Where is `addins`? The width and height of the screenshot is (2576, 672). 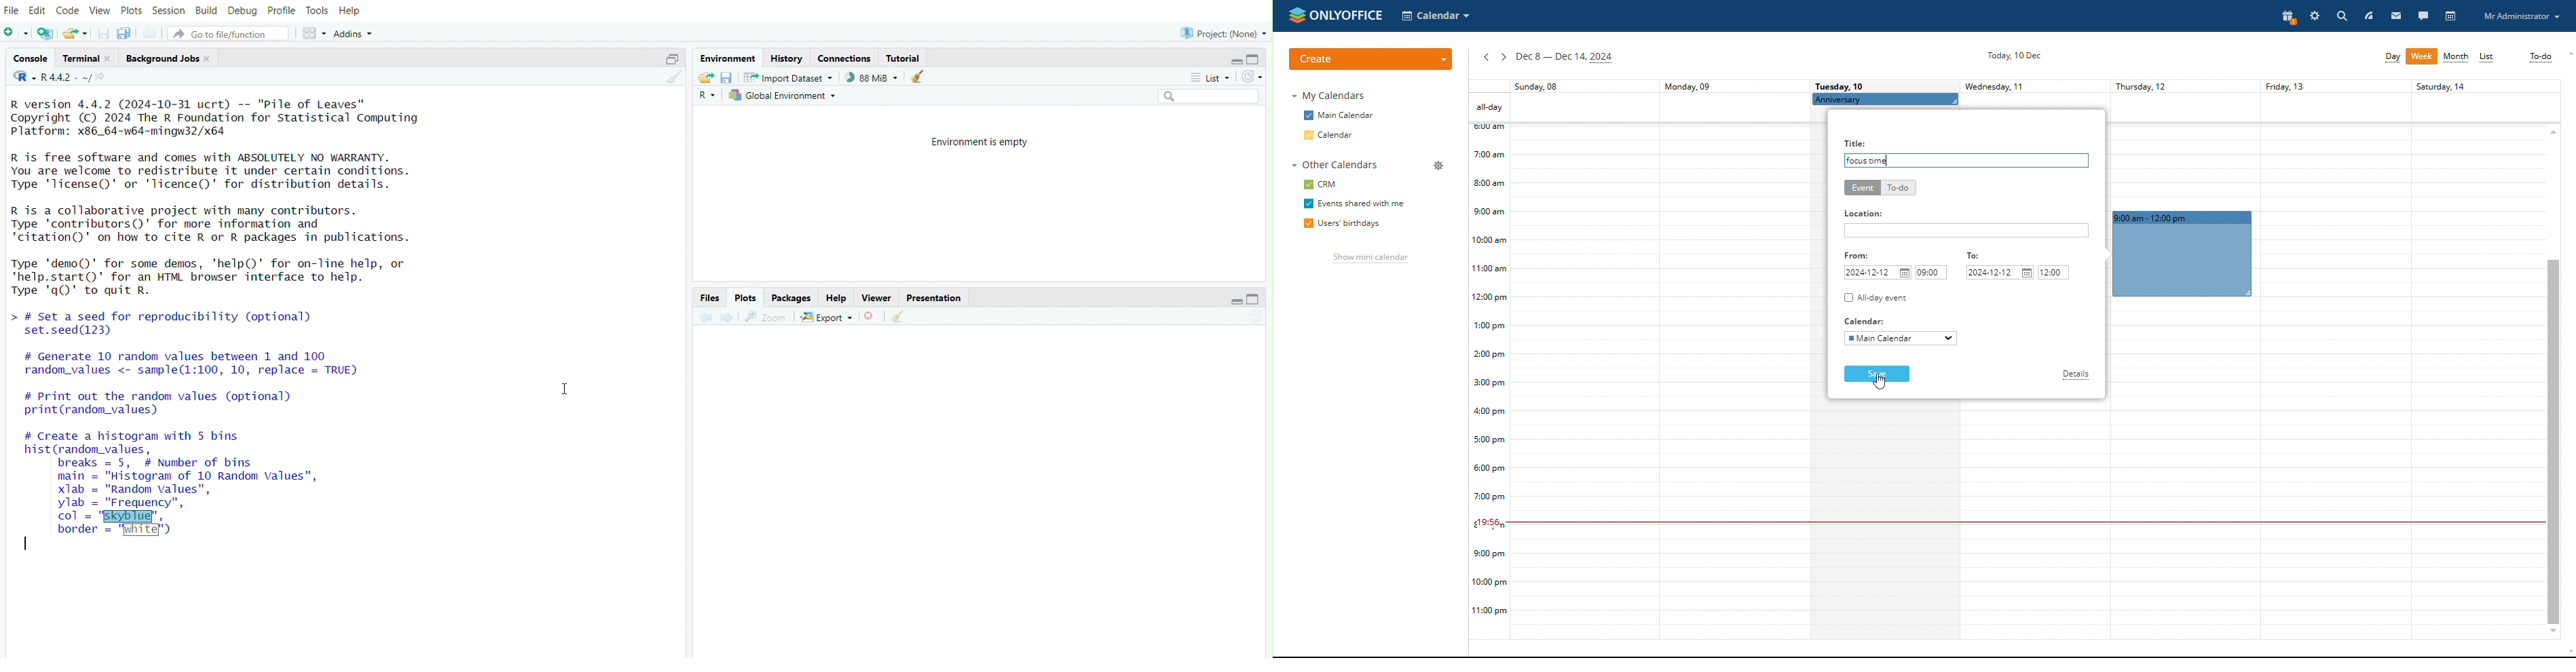 addins is located at coordinates (356, 32).